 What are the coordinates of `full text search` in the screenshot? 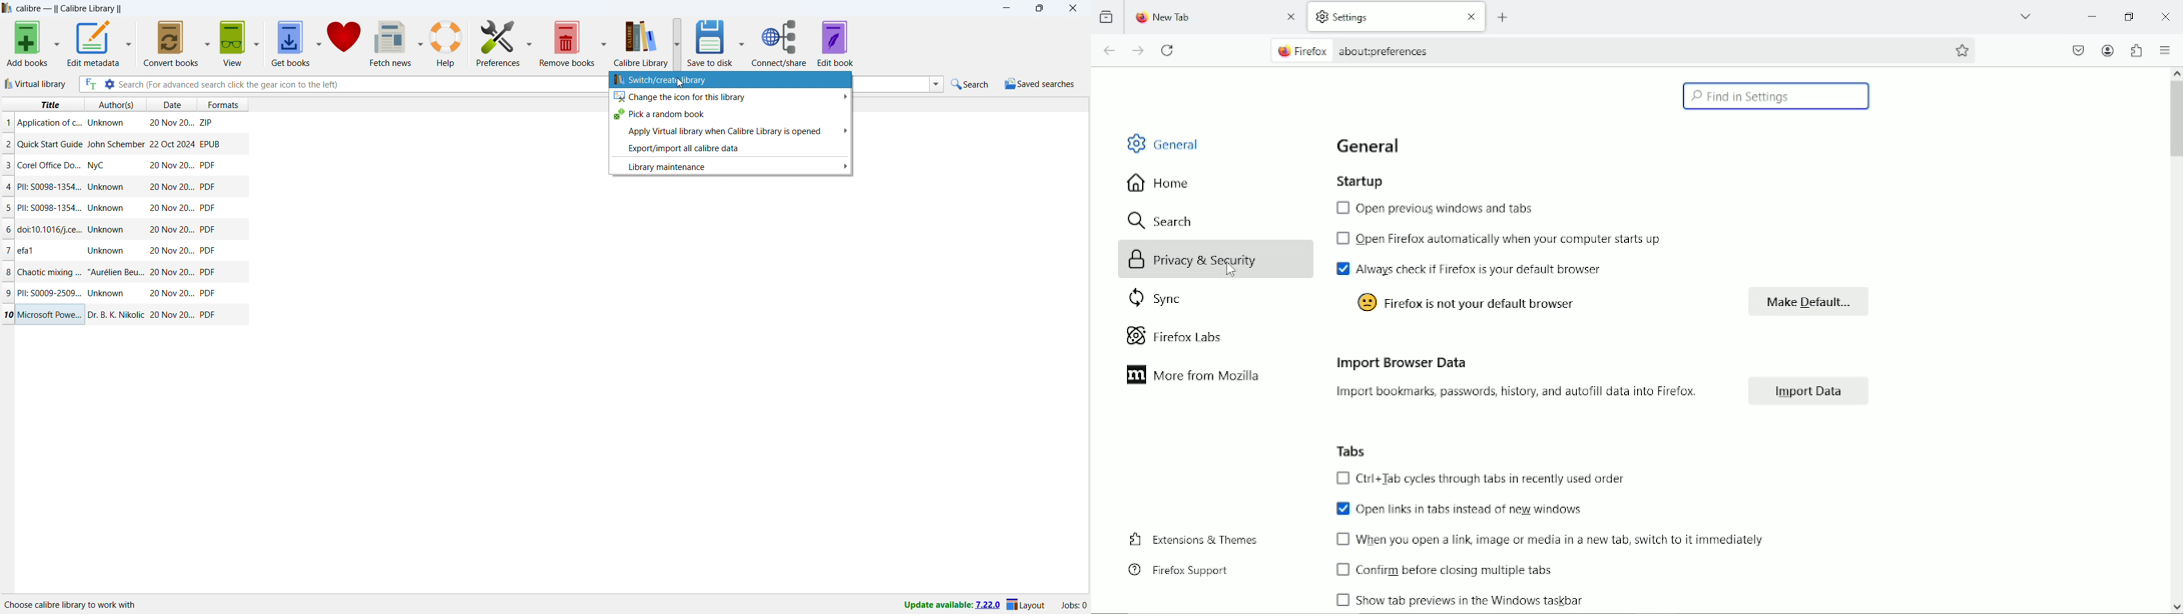 It's located at (89, 84).